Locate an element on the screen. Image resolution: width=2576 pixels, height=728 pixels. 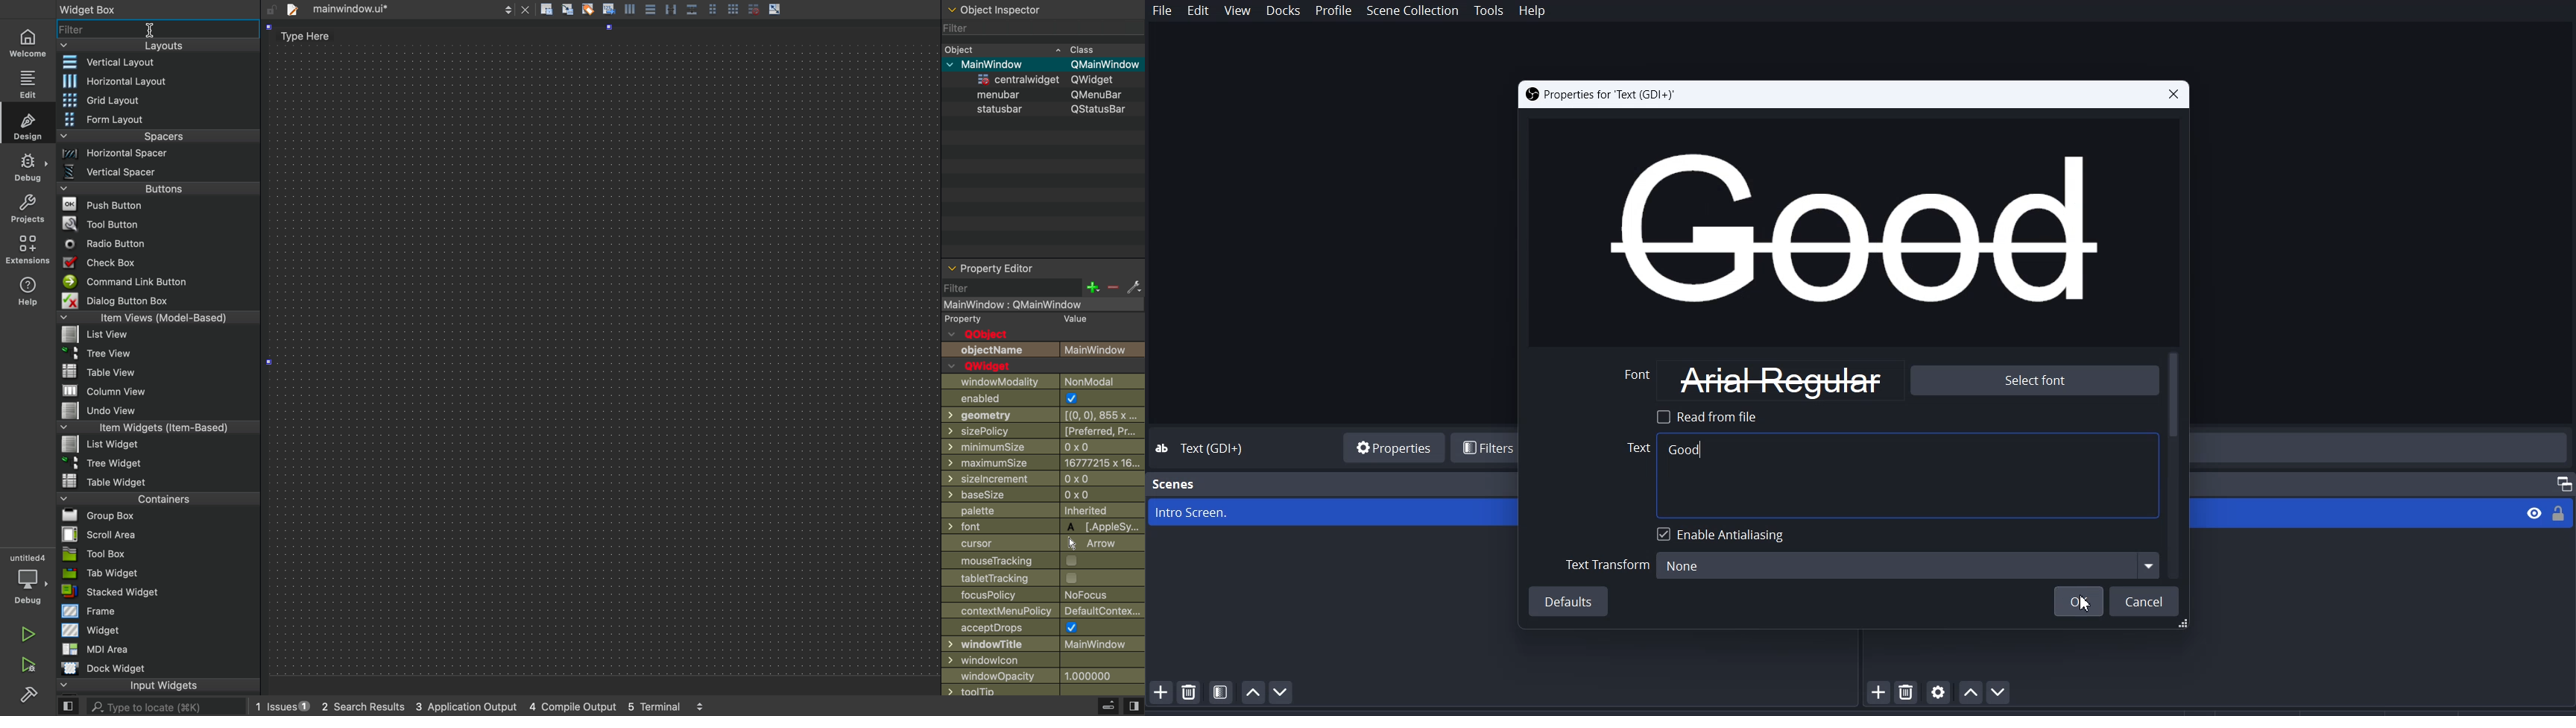
None is located at coordinates (1905, 564).